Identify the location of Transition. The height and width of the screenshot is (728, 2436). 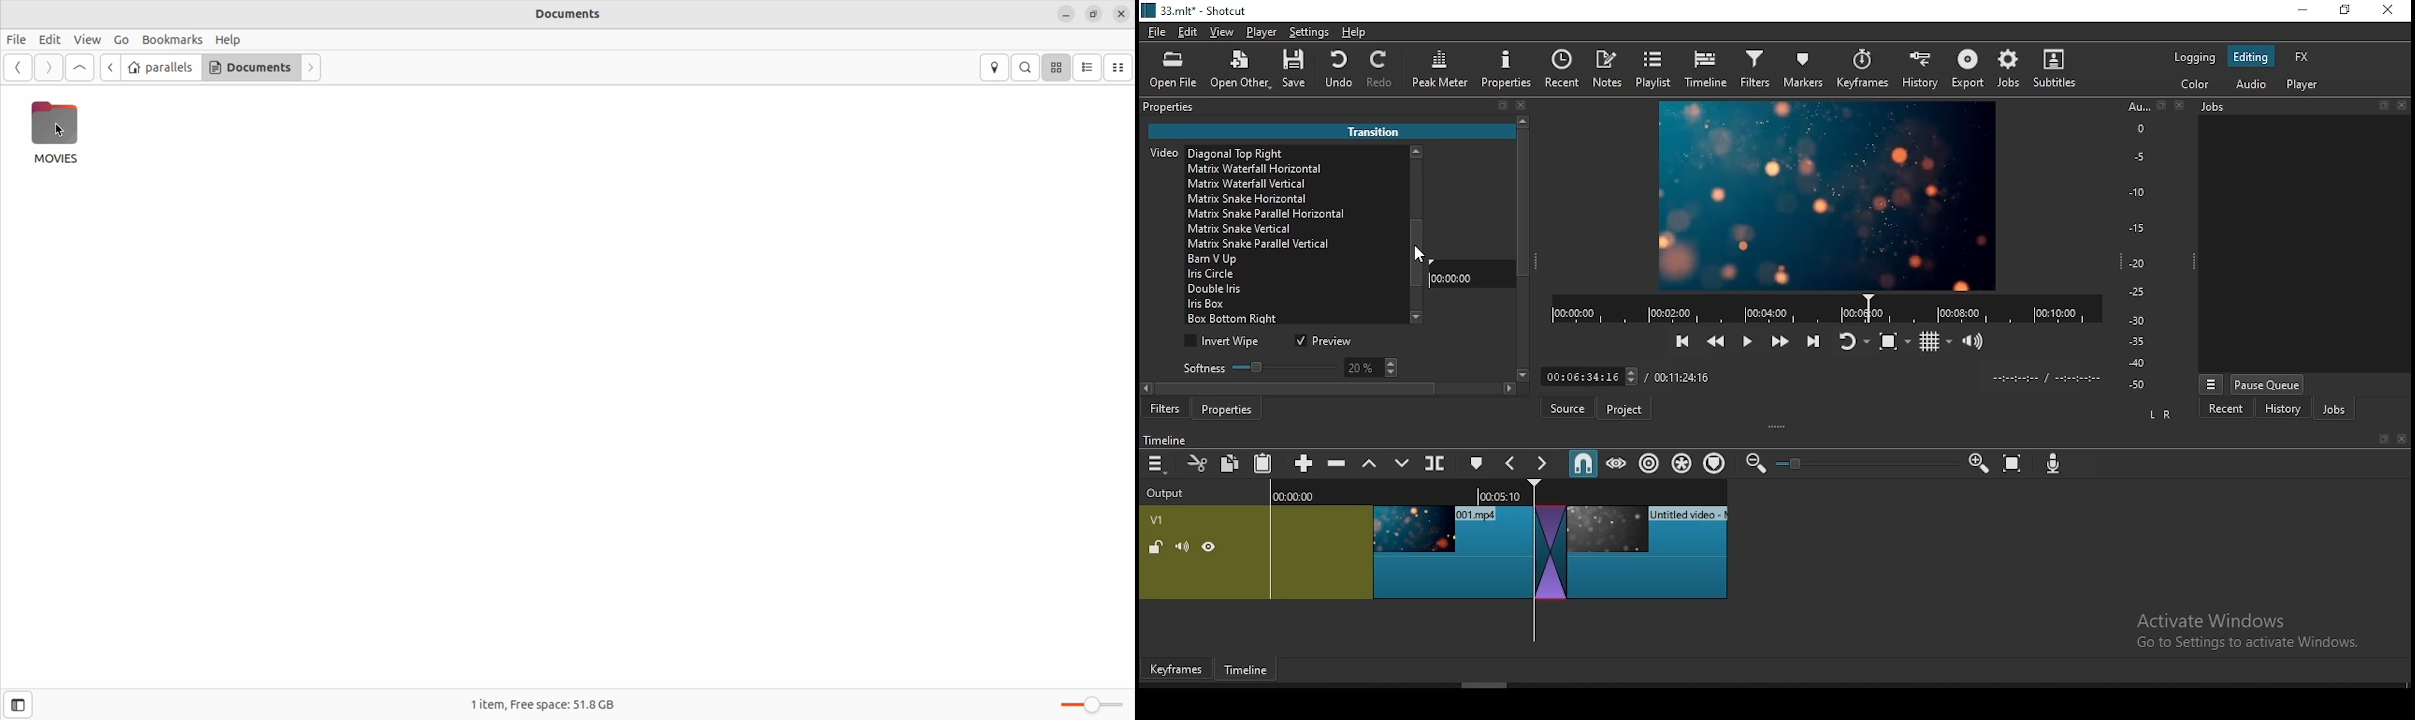
(1381, 129).